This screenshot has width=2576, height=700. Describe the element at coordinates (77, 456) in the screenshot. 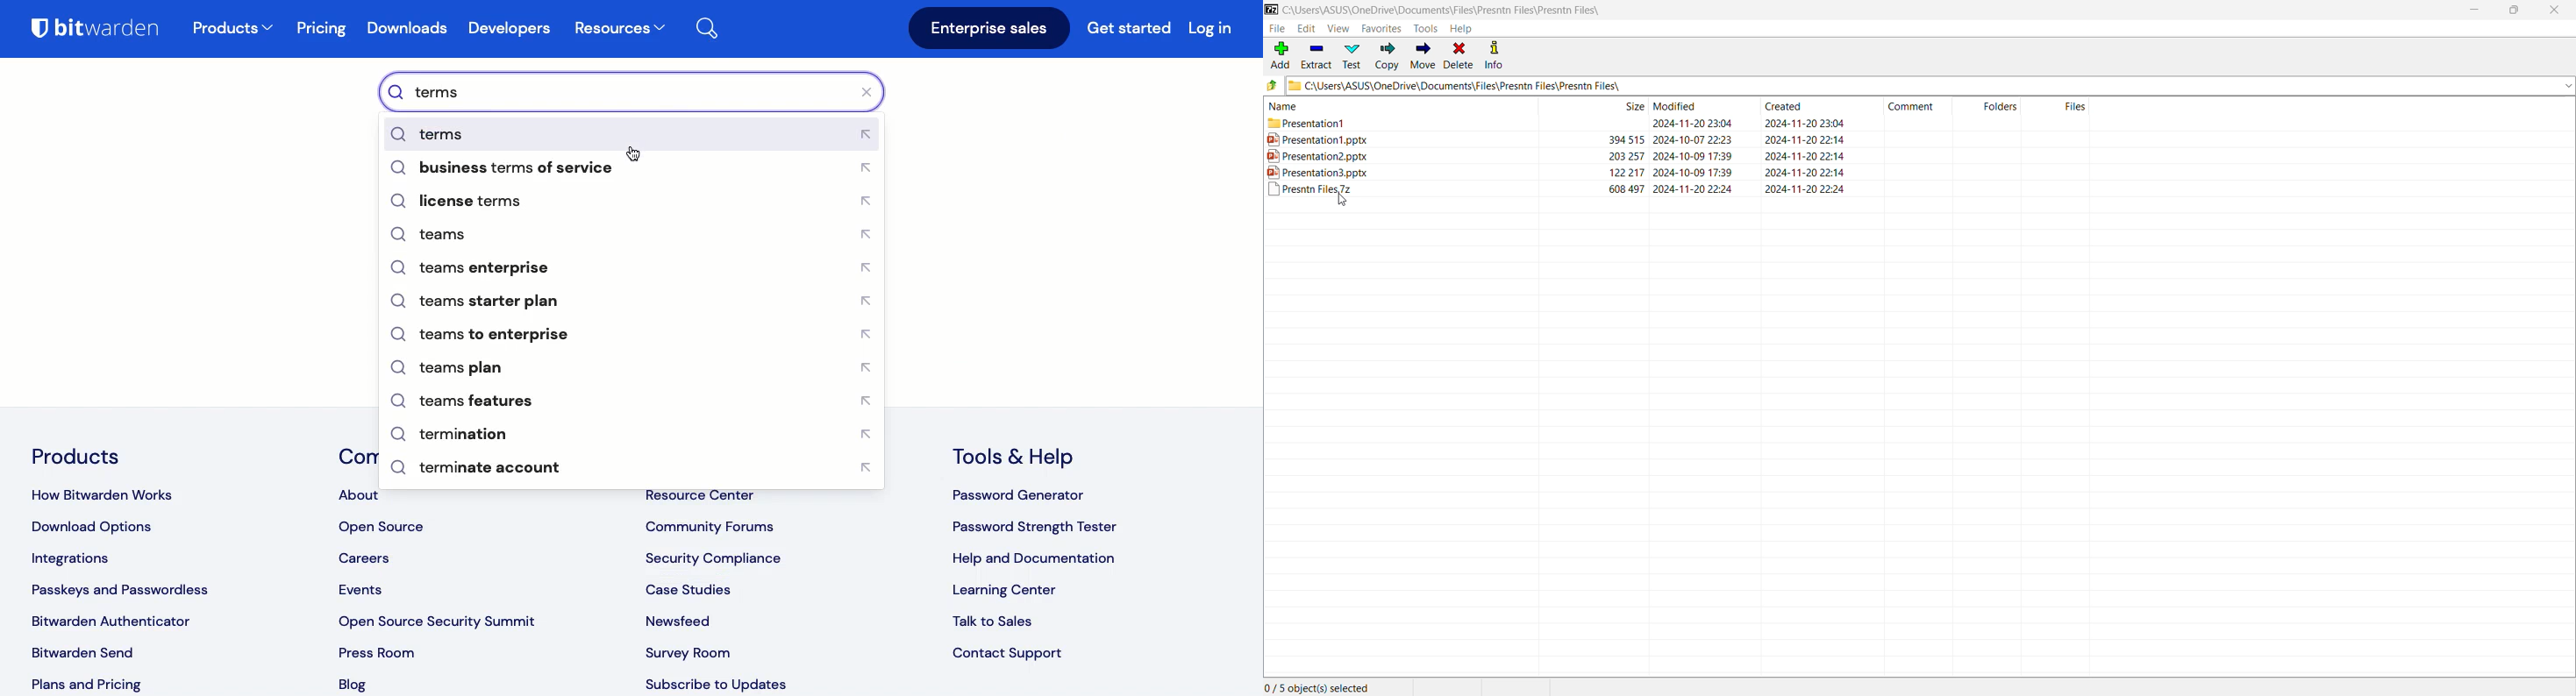

I see `products` at that location.